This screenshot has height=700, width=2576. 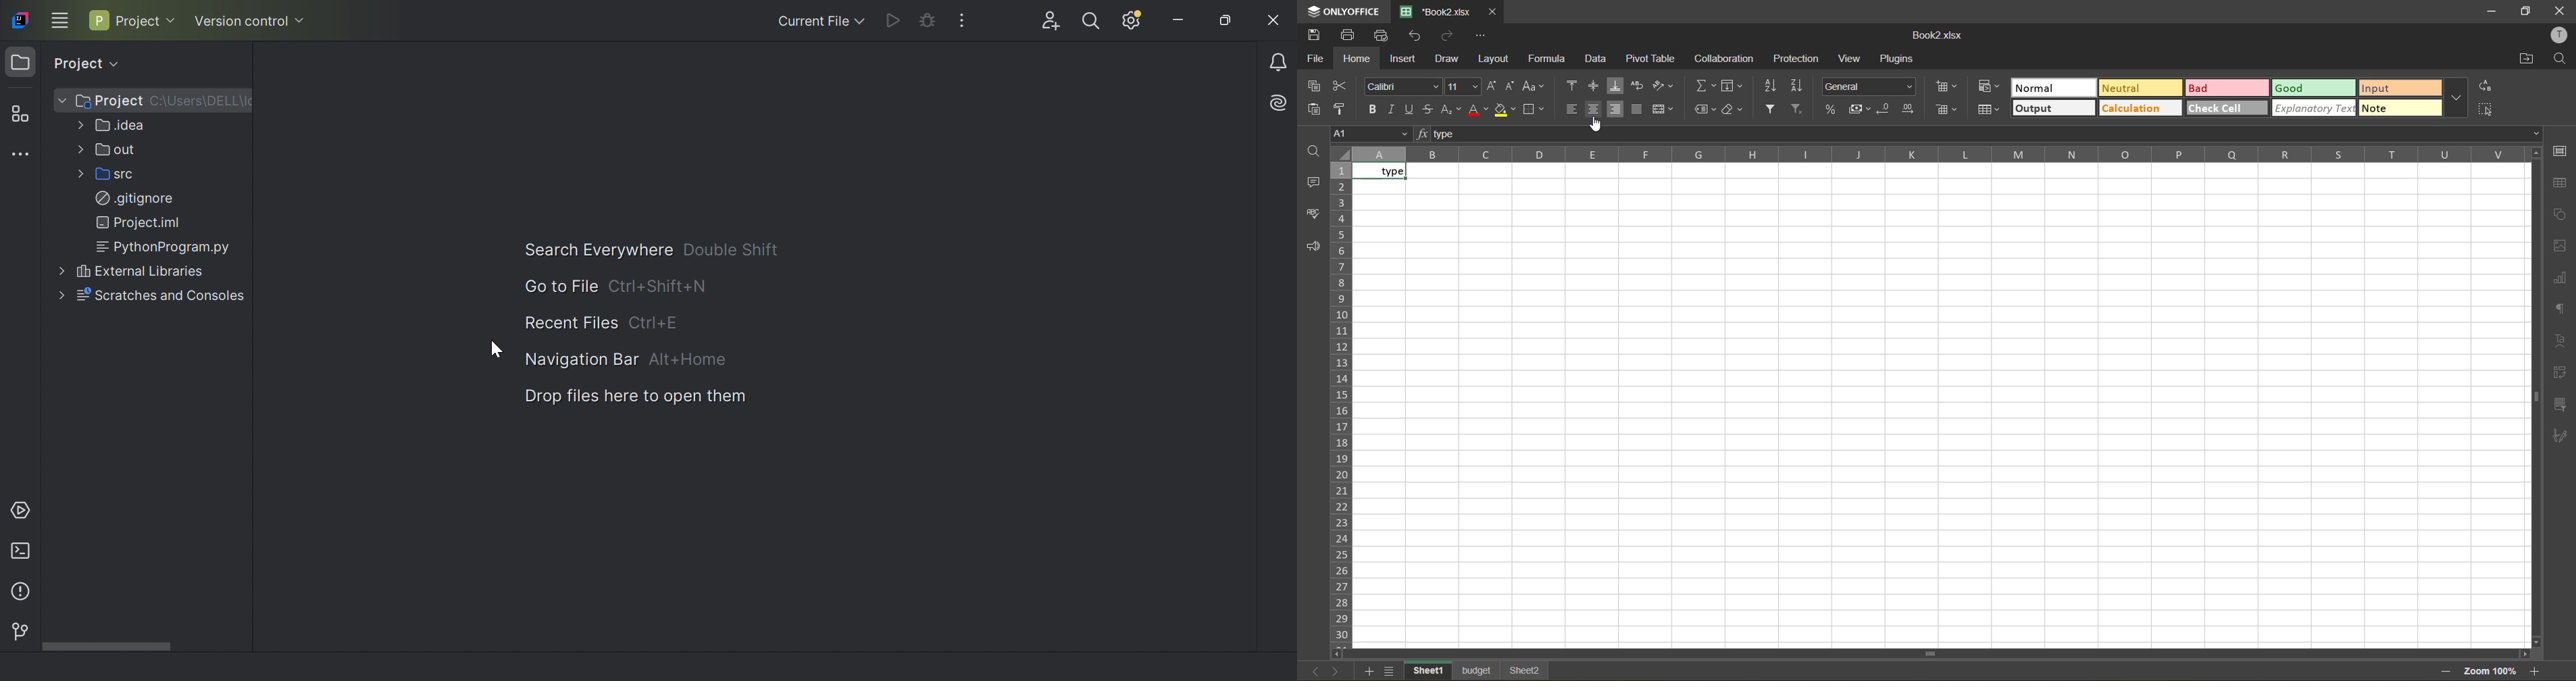 I want to click on sheet names, so click(x=1480, y=671).